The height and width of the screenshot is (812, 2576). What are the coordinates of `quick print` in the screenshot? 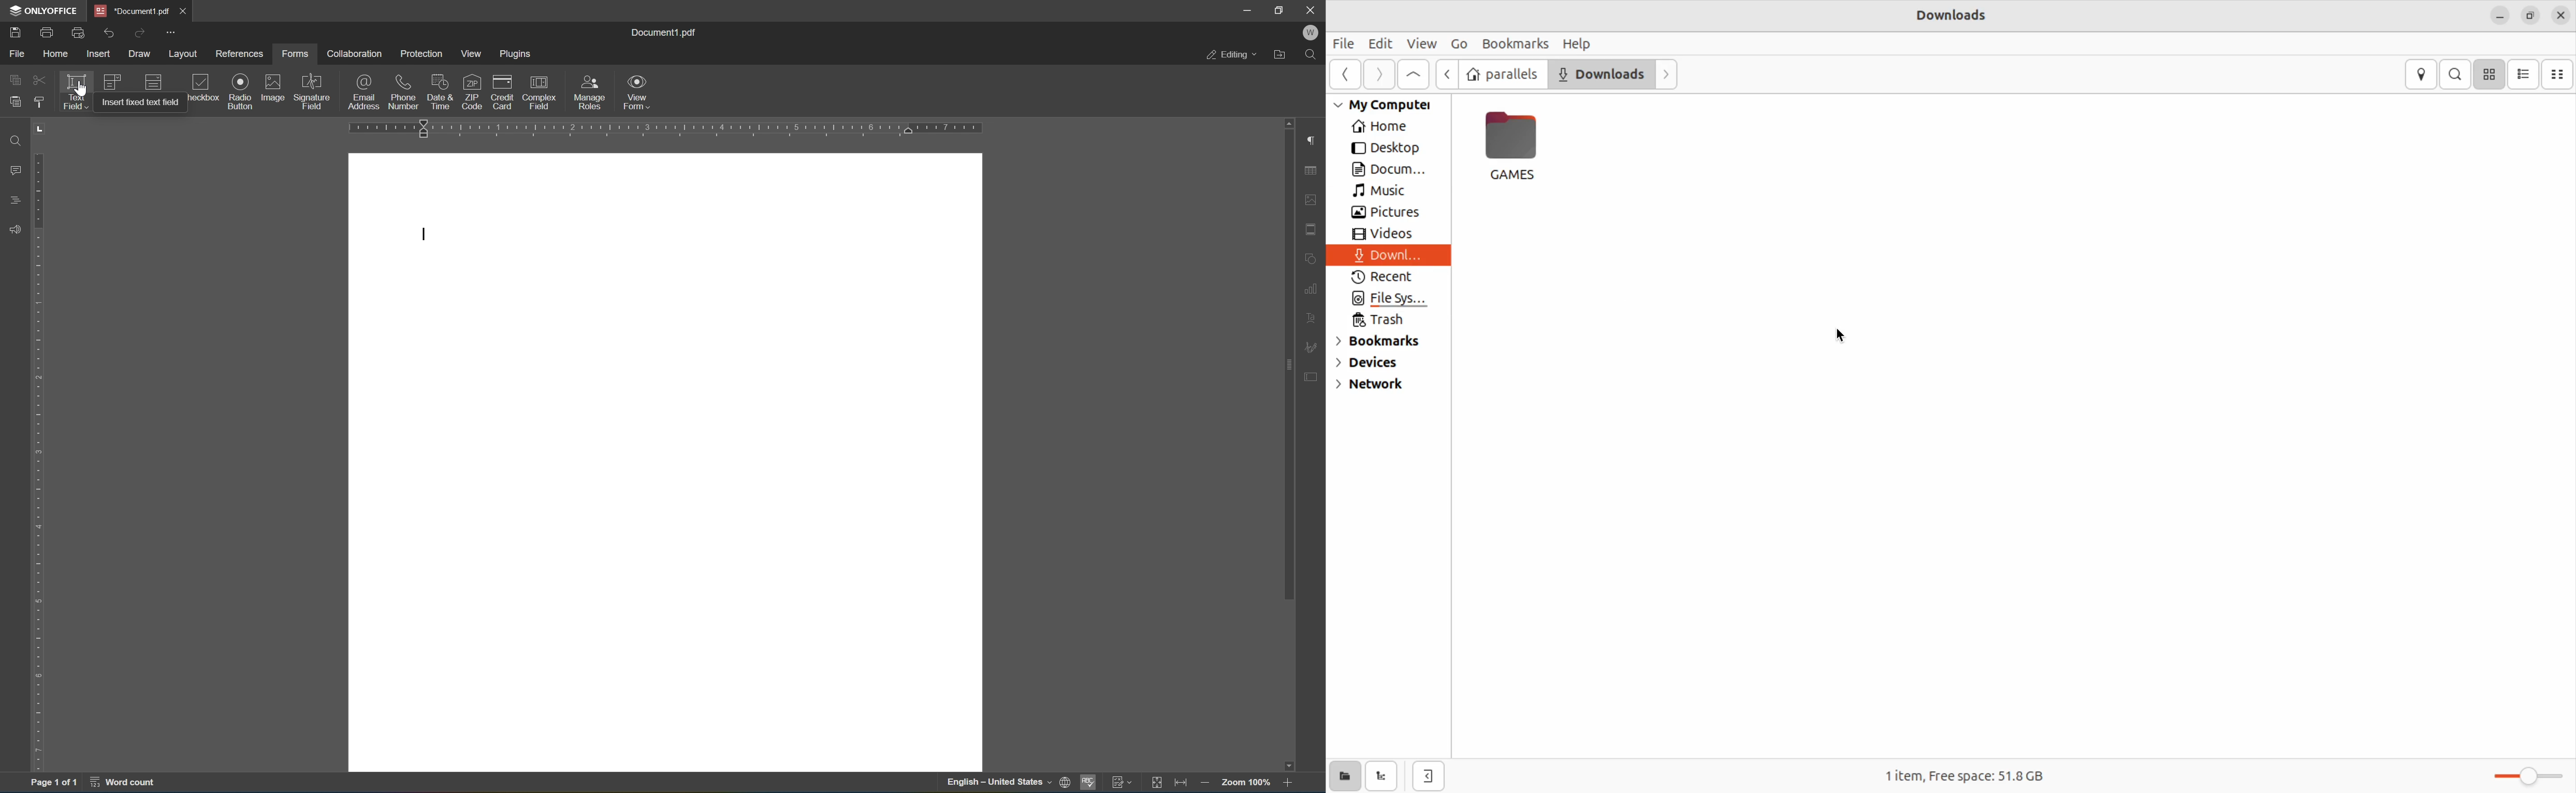 It's located at (80, 33).